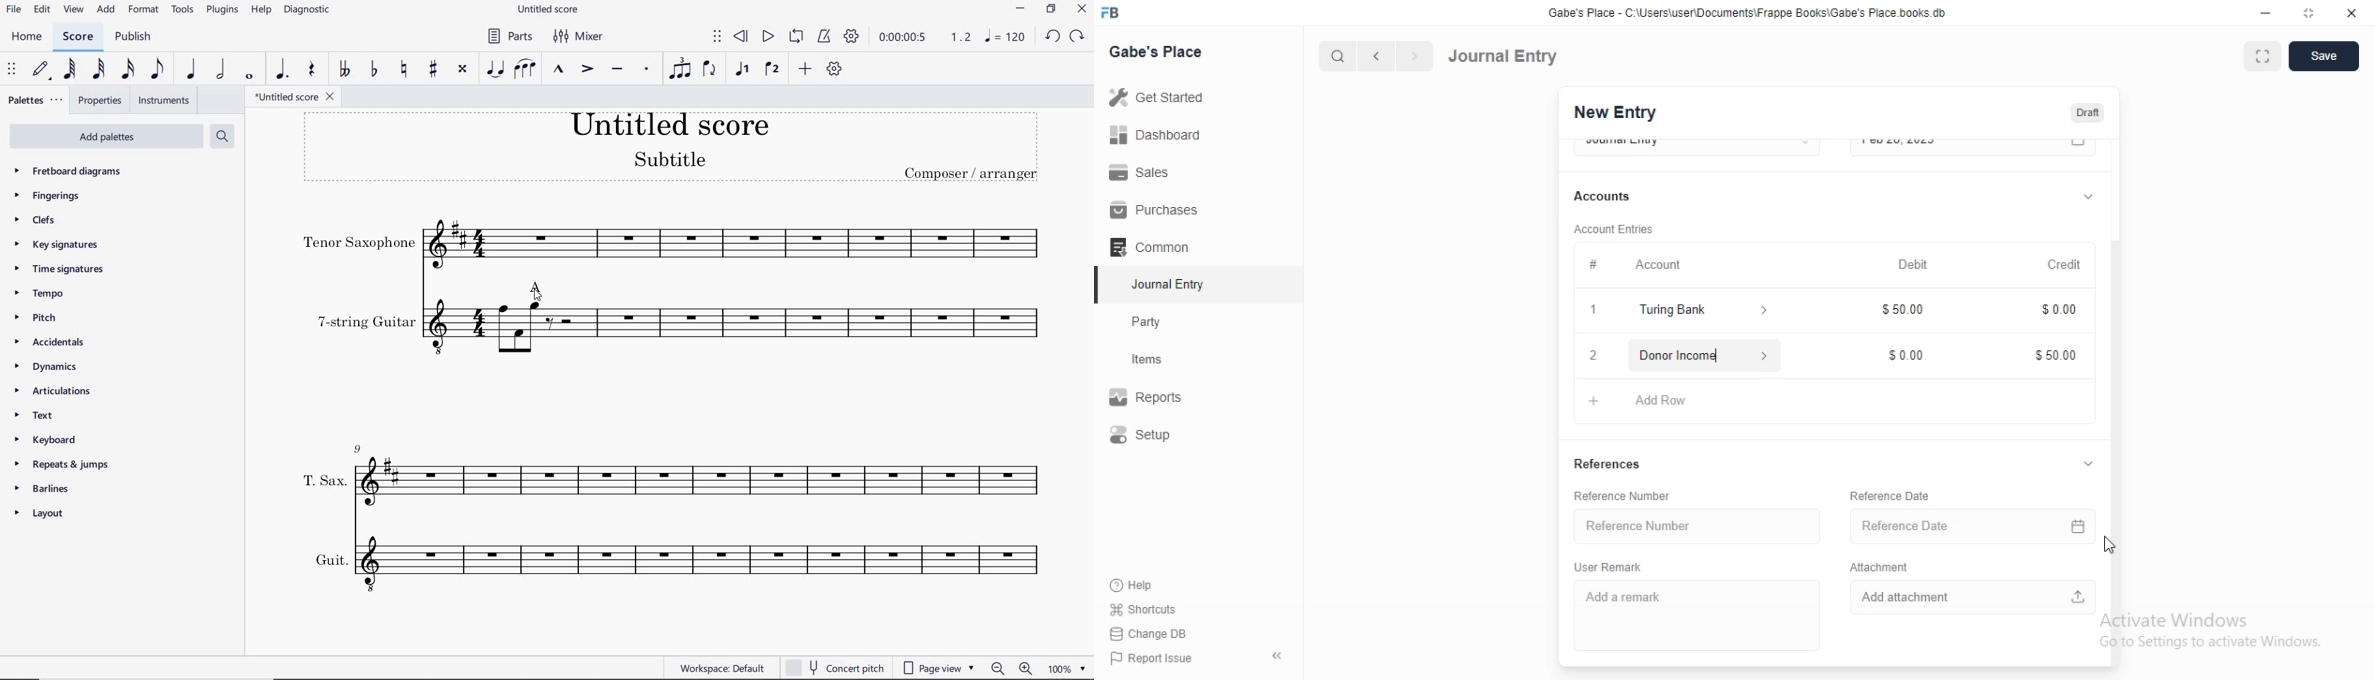 This screenshot has height=700, width=2380. What do you see at coordinates (618, 68) in the screenshot?
I see `TENUTO` at bounding box center [618, 68].